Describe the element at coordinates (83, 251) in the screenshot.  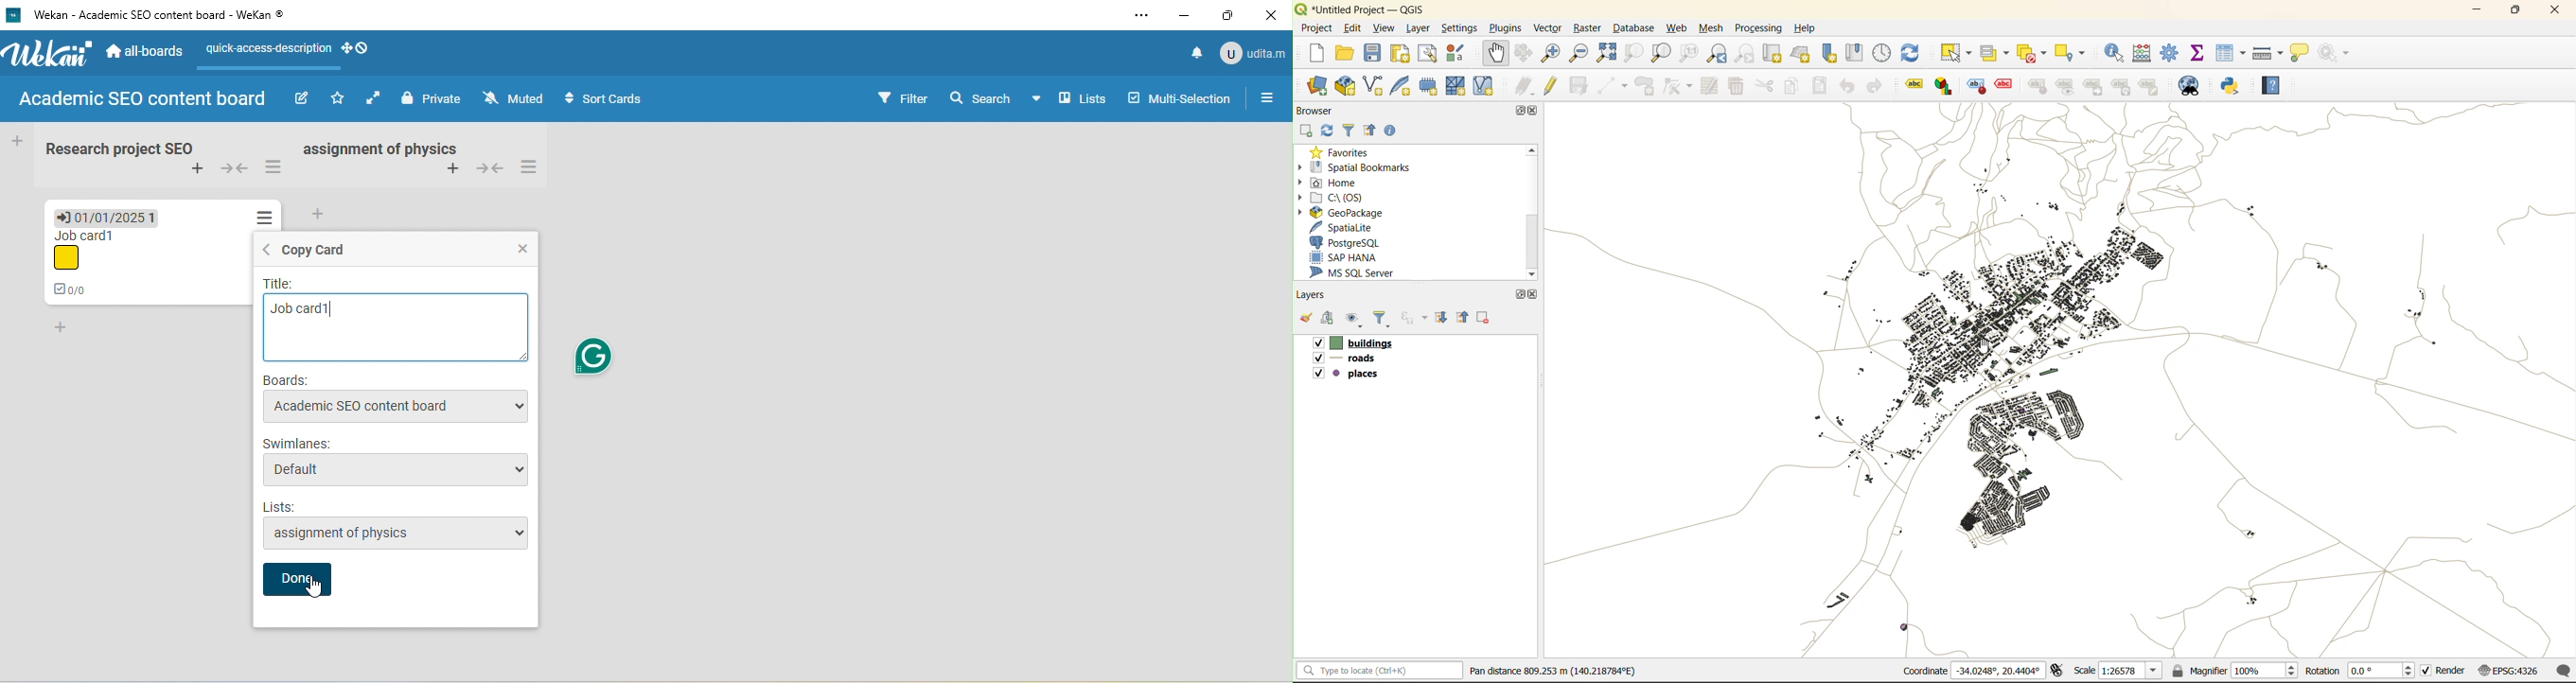
I see `job card 1` at that location.